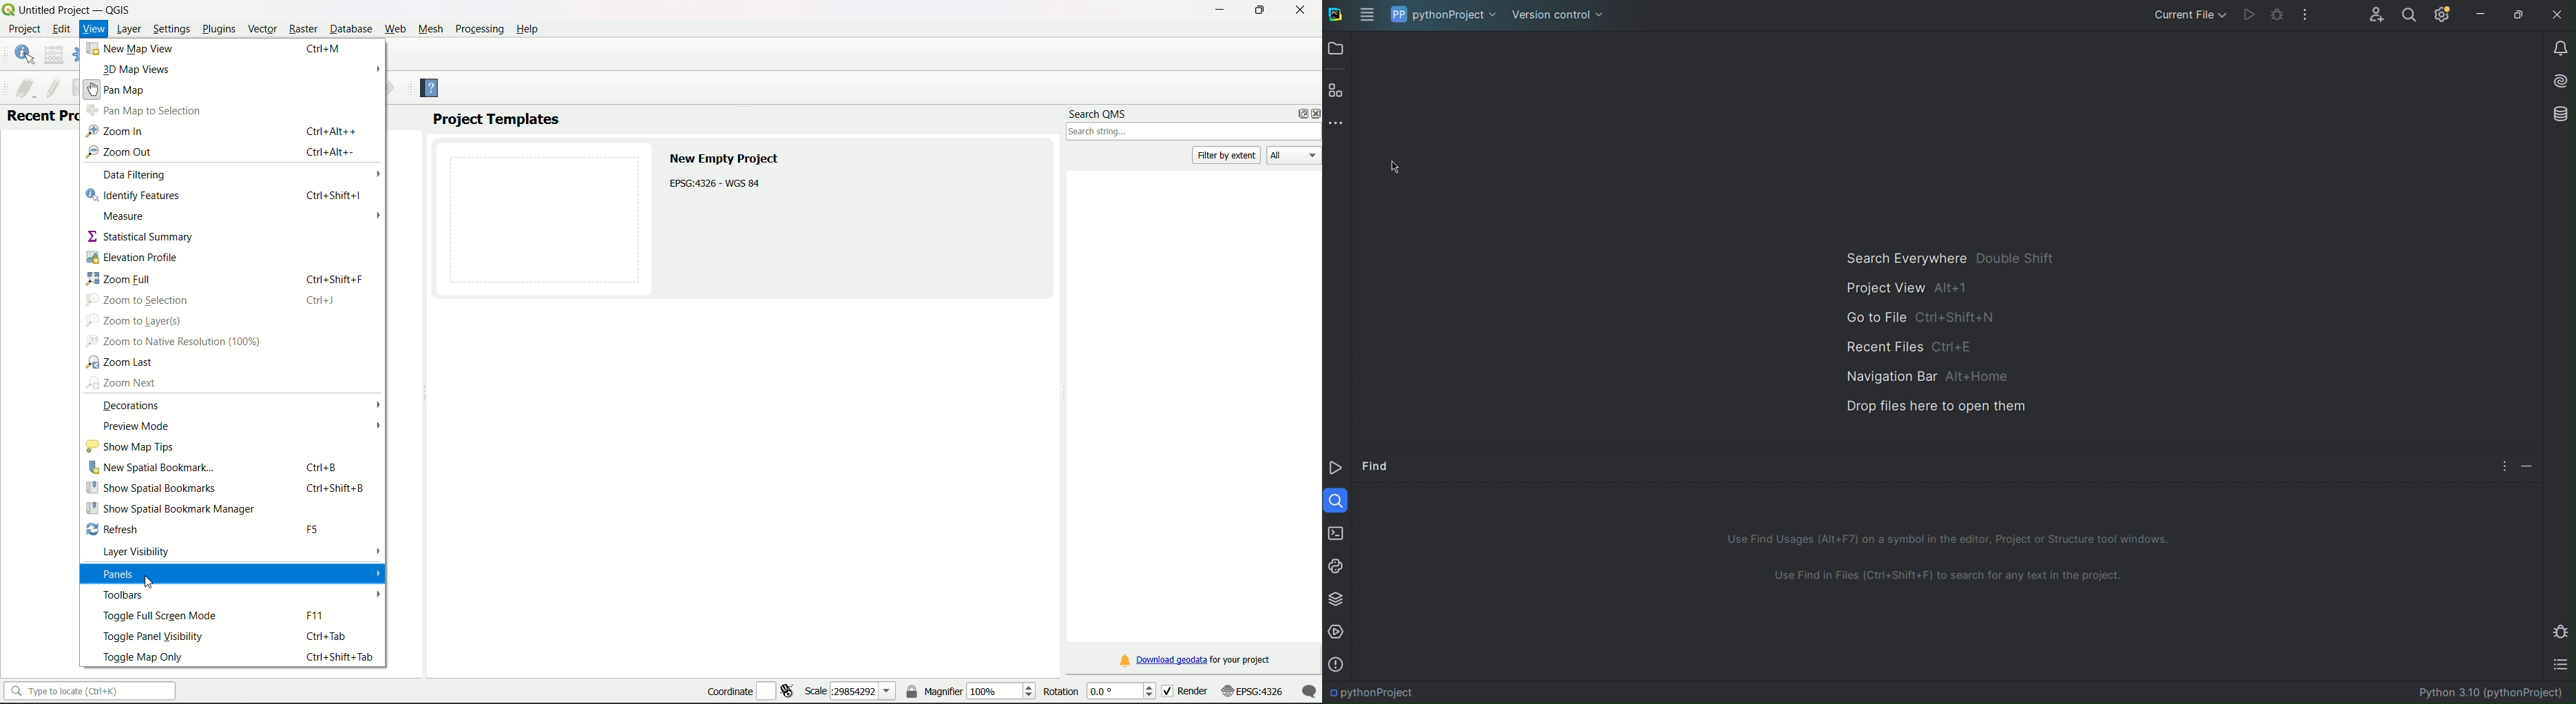 This screenshot has height=728, width=2576. Describe the element at coordinates (141, 236) in the screenshot. I see `statistical summary ` at that location.